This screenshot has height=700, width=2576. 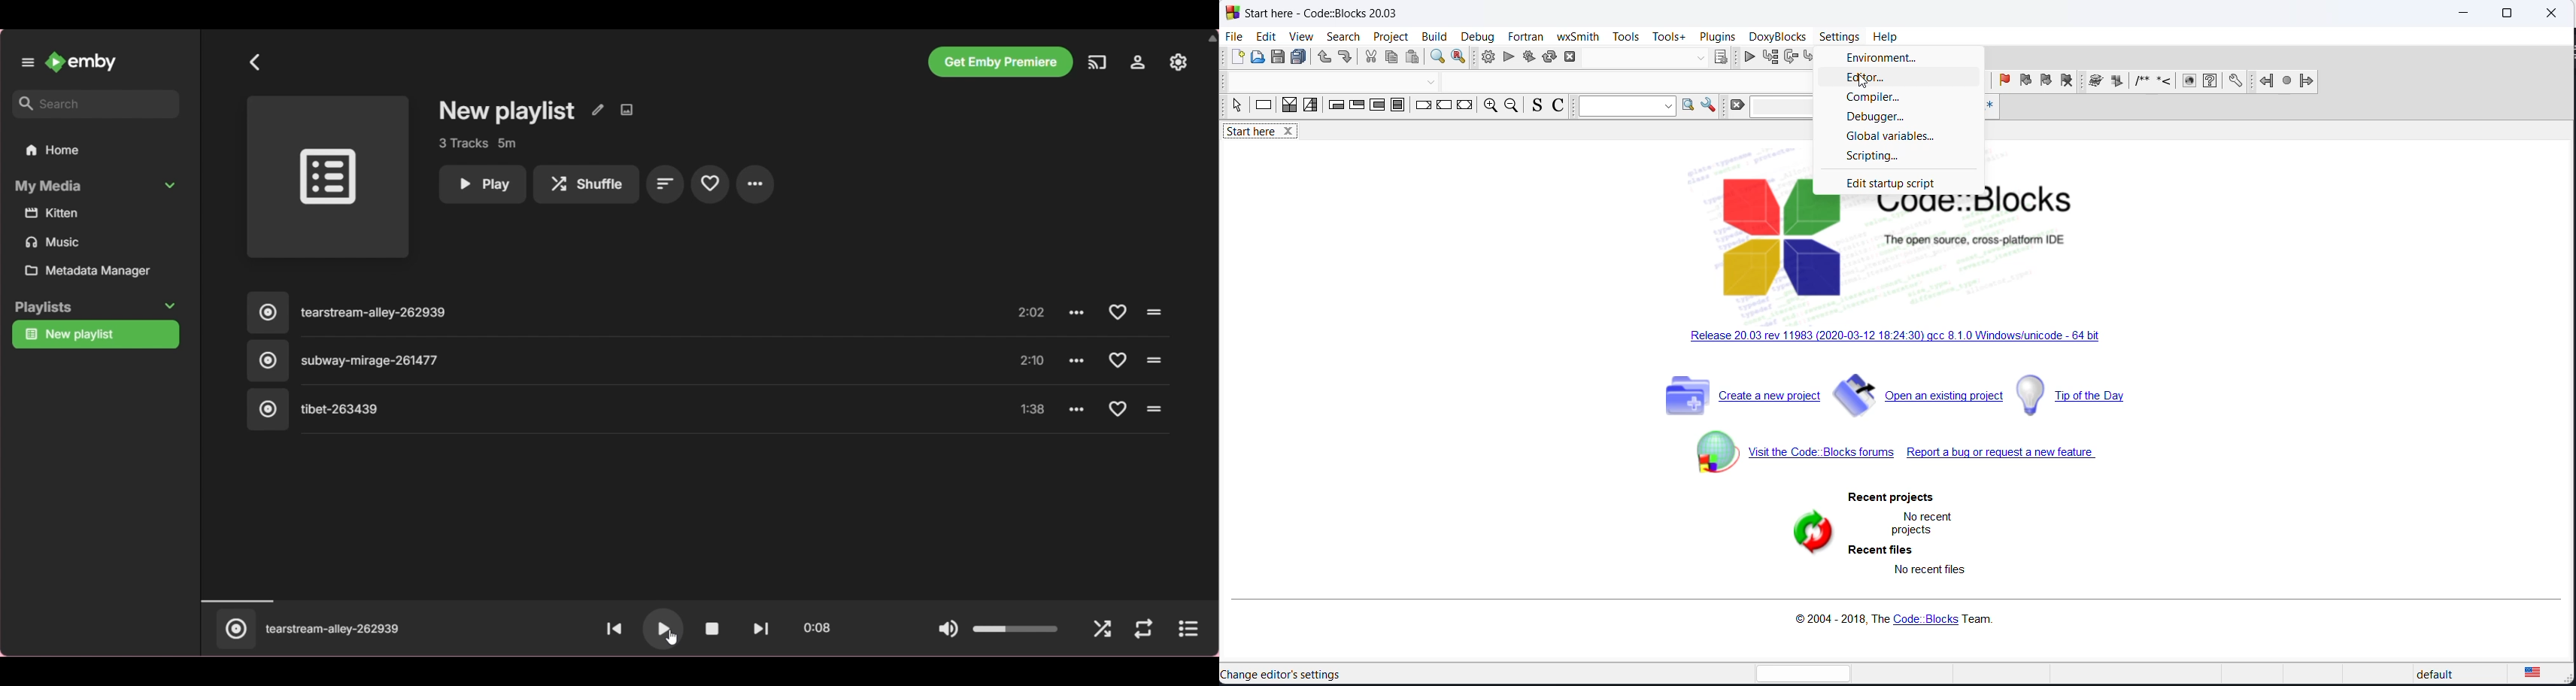 I want to click on edit startup script, so click(x=1897, y=185).